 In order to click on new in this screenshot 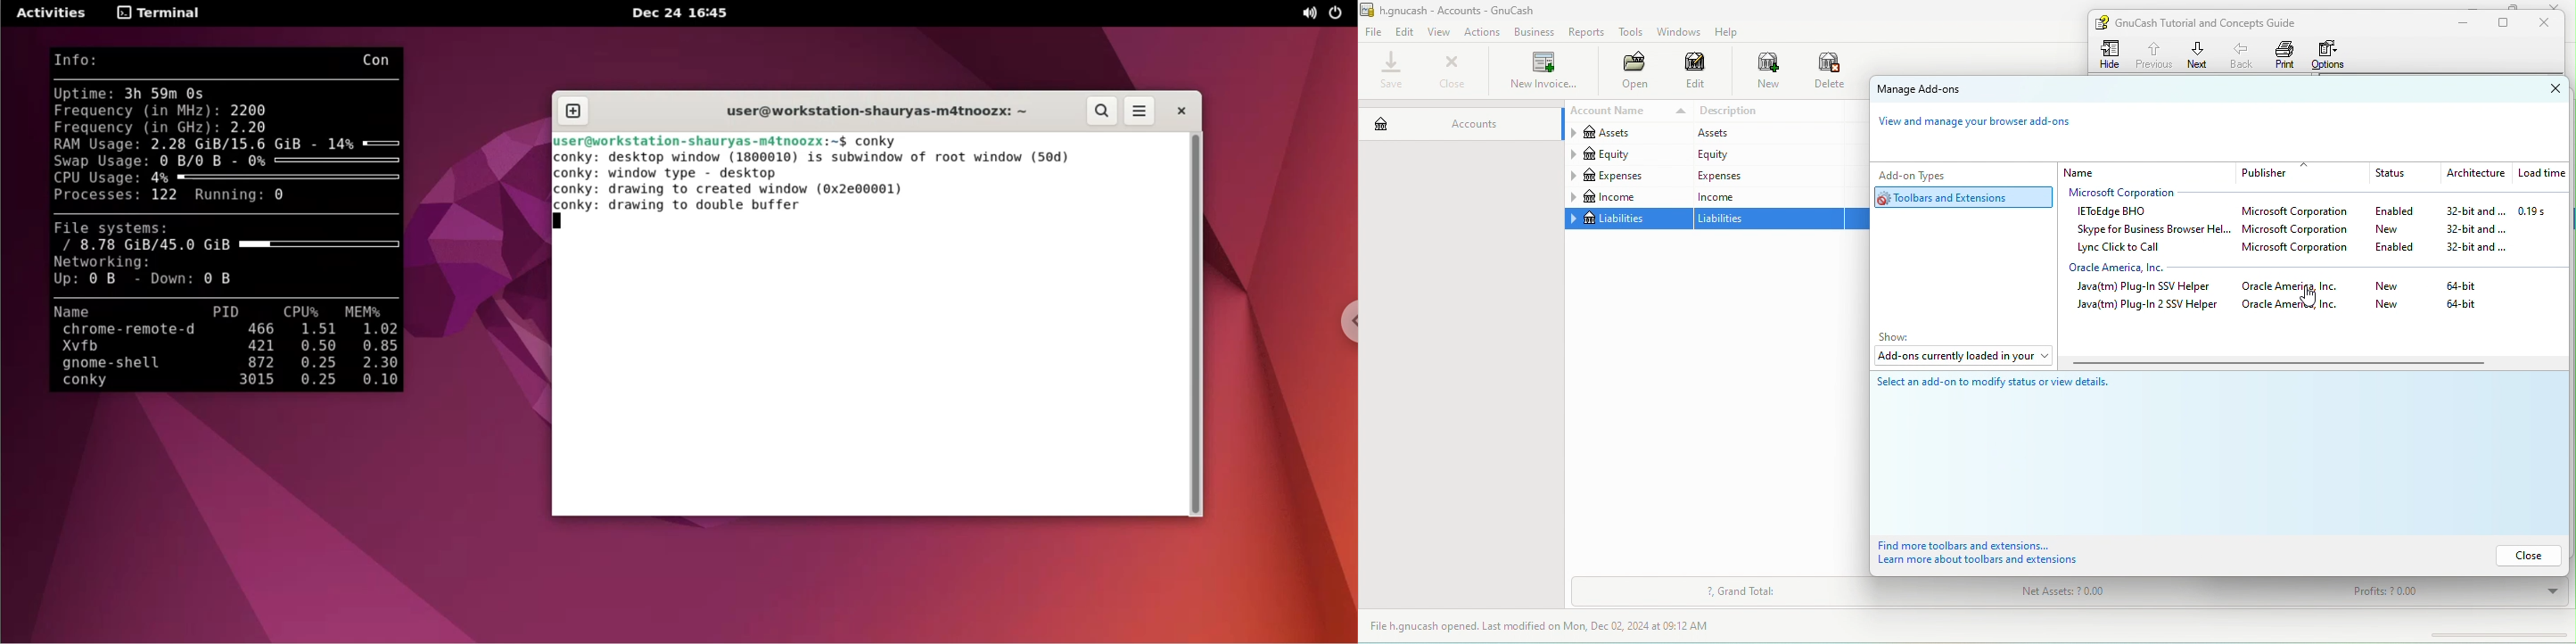, I will do `click(1759, 72)`.